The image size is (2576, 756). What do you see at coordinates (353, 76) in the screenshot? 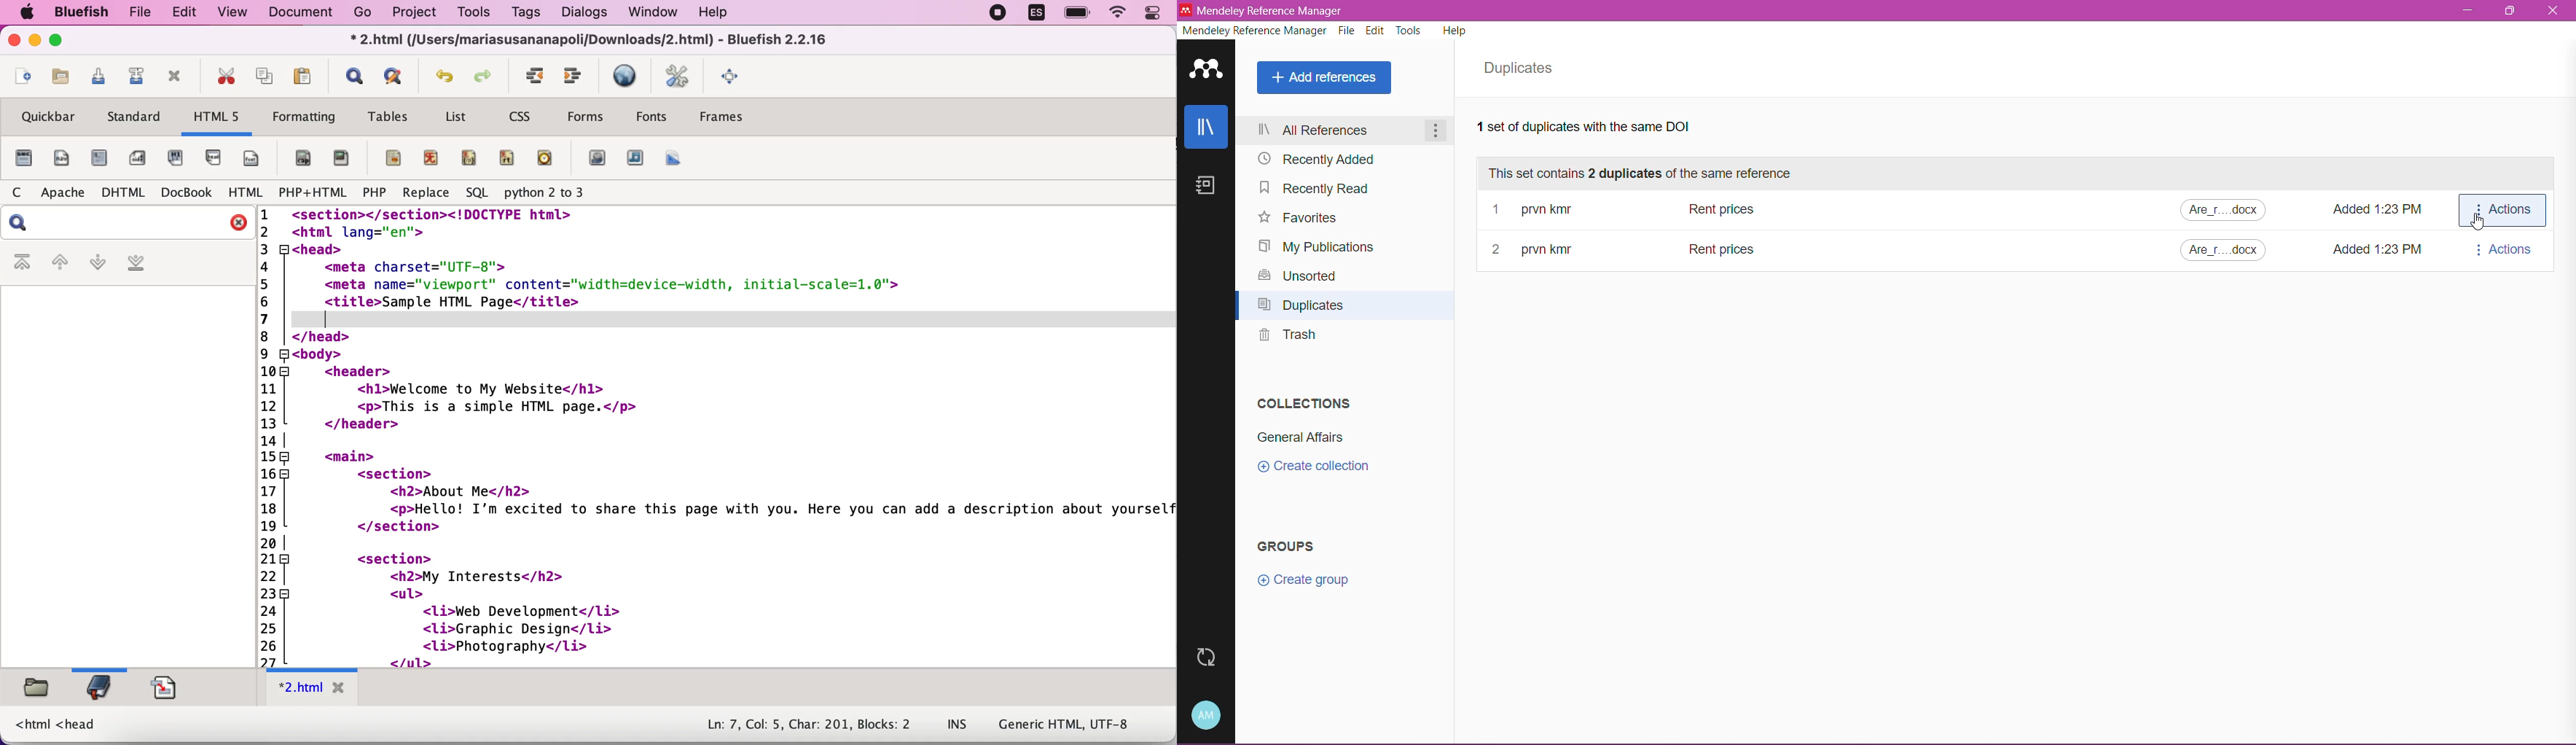
I see `show find bar` at bounding box center [353, 76].